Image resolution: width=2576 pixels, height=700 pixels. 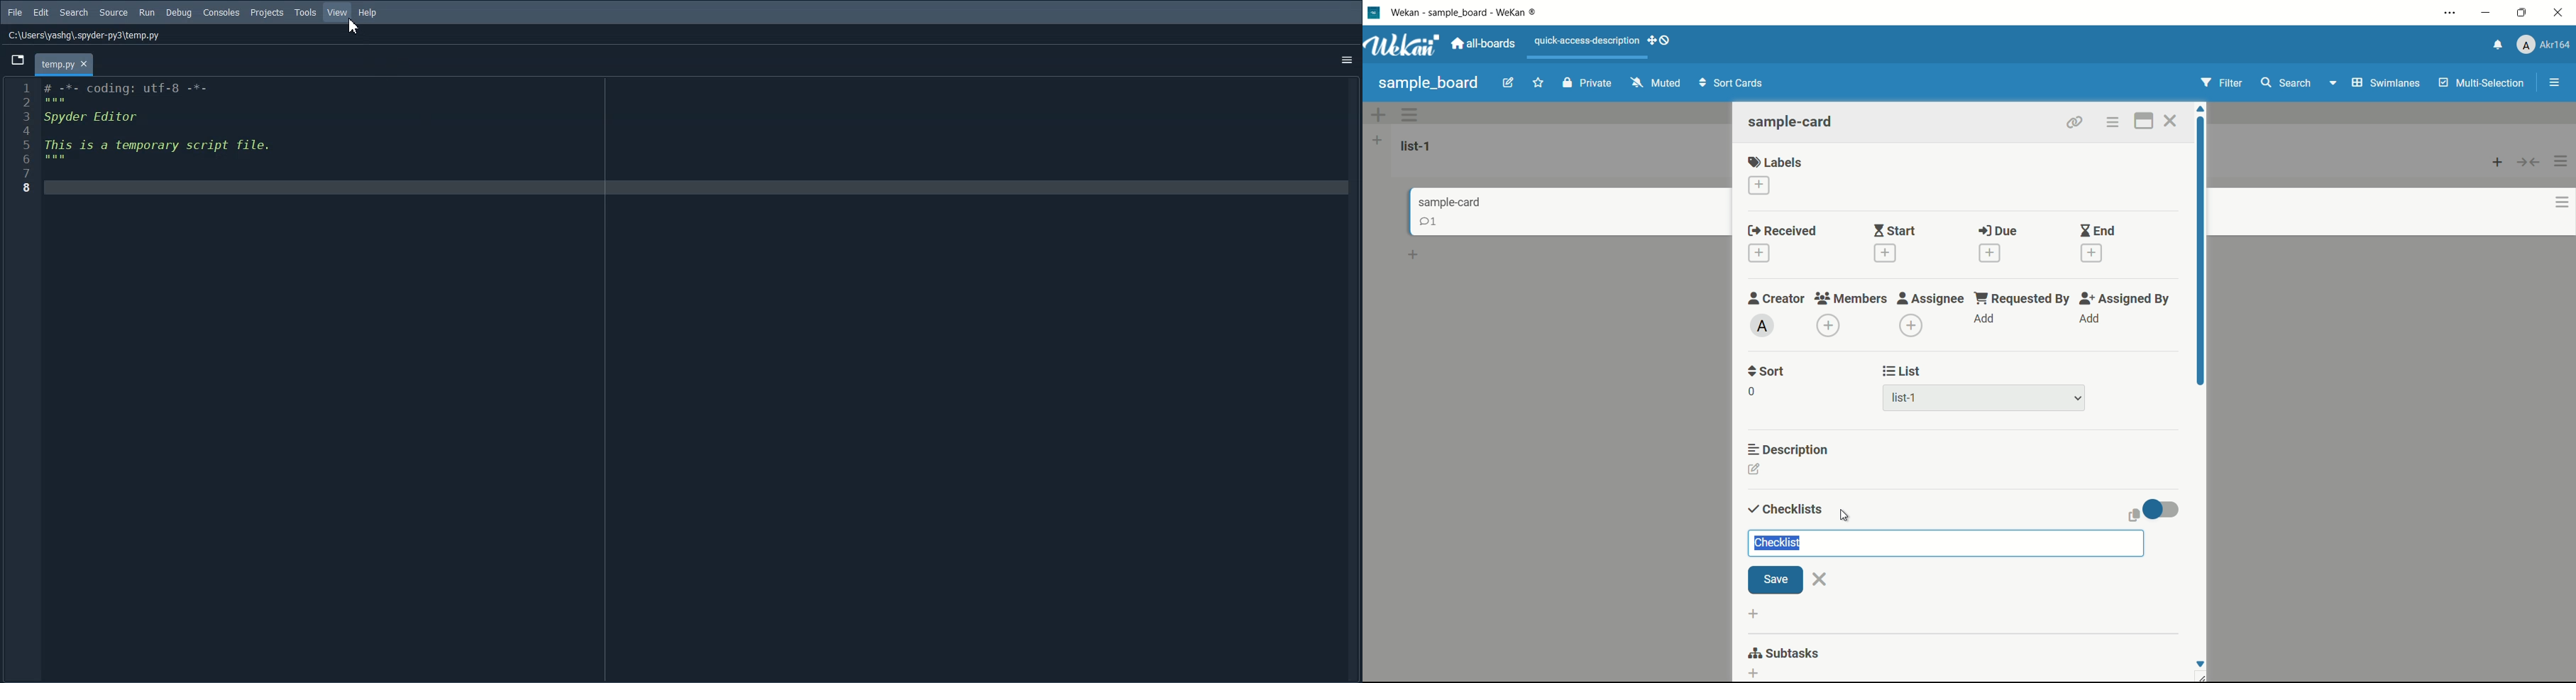 What do you see at coordinates (1885, 253) in the screenshot?
I see `add date` at bounding box center [1885, 253].